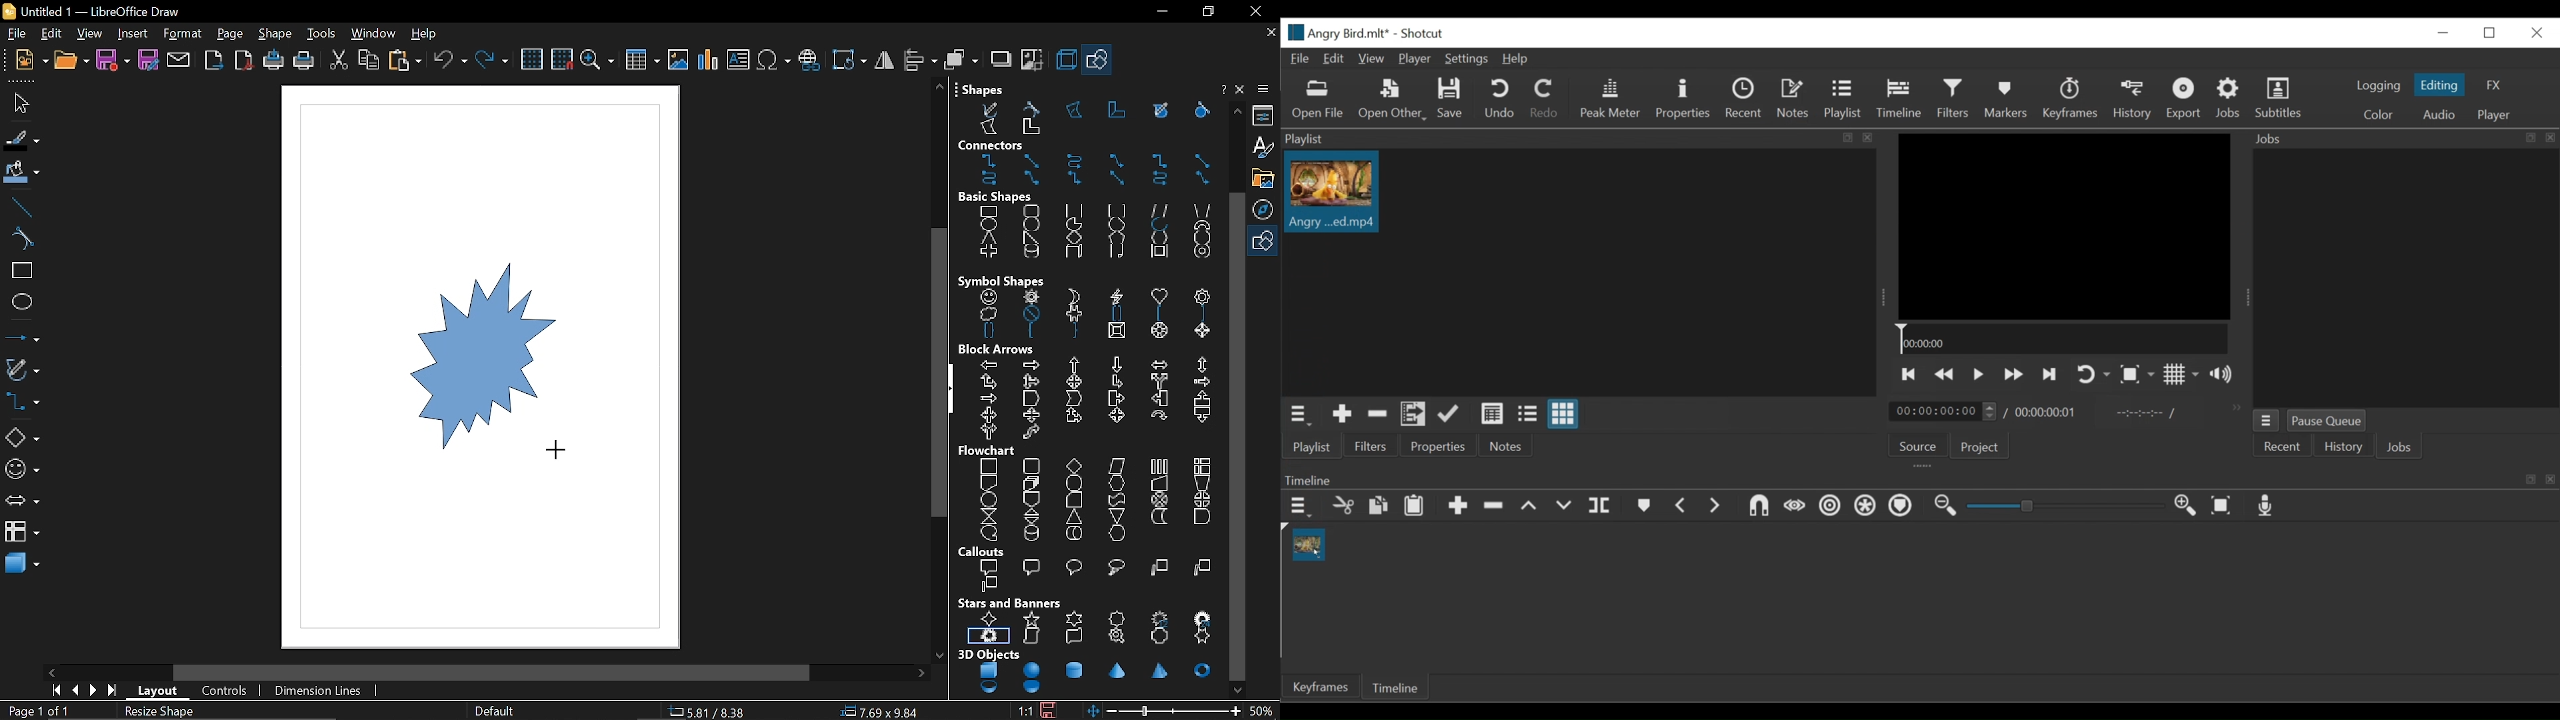 This screenshot has width=2576, height=728. I want to click on Rippl, so click(1833, 507).